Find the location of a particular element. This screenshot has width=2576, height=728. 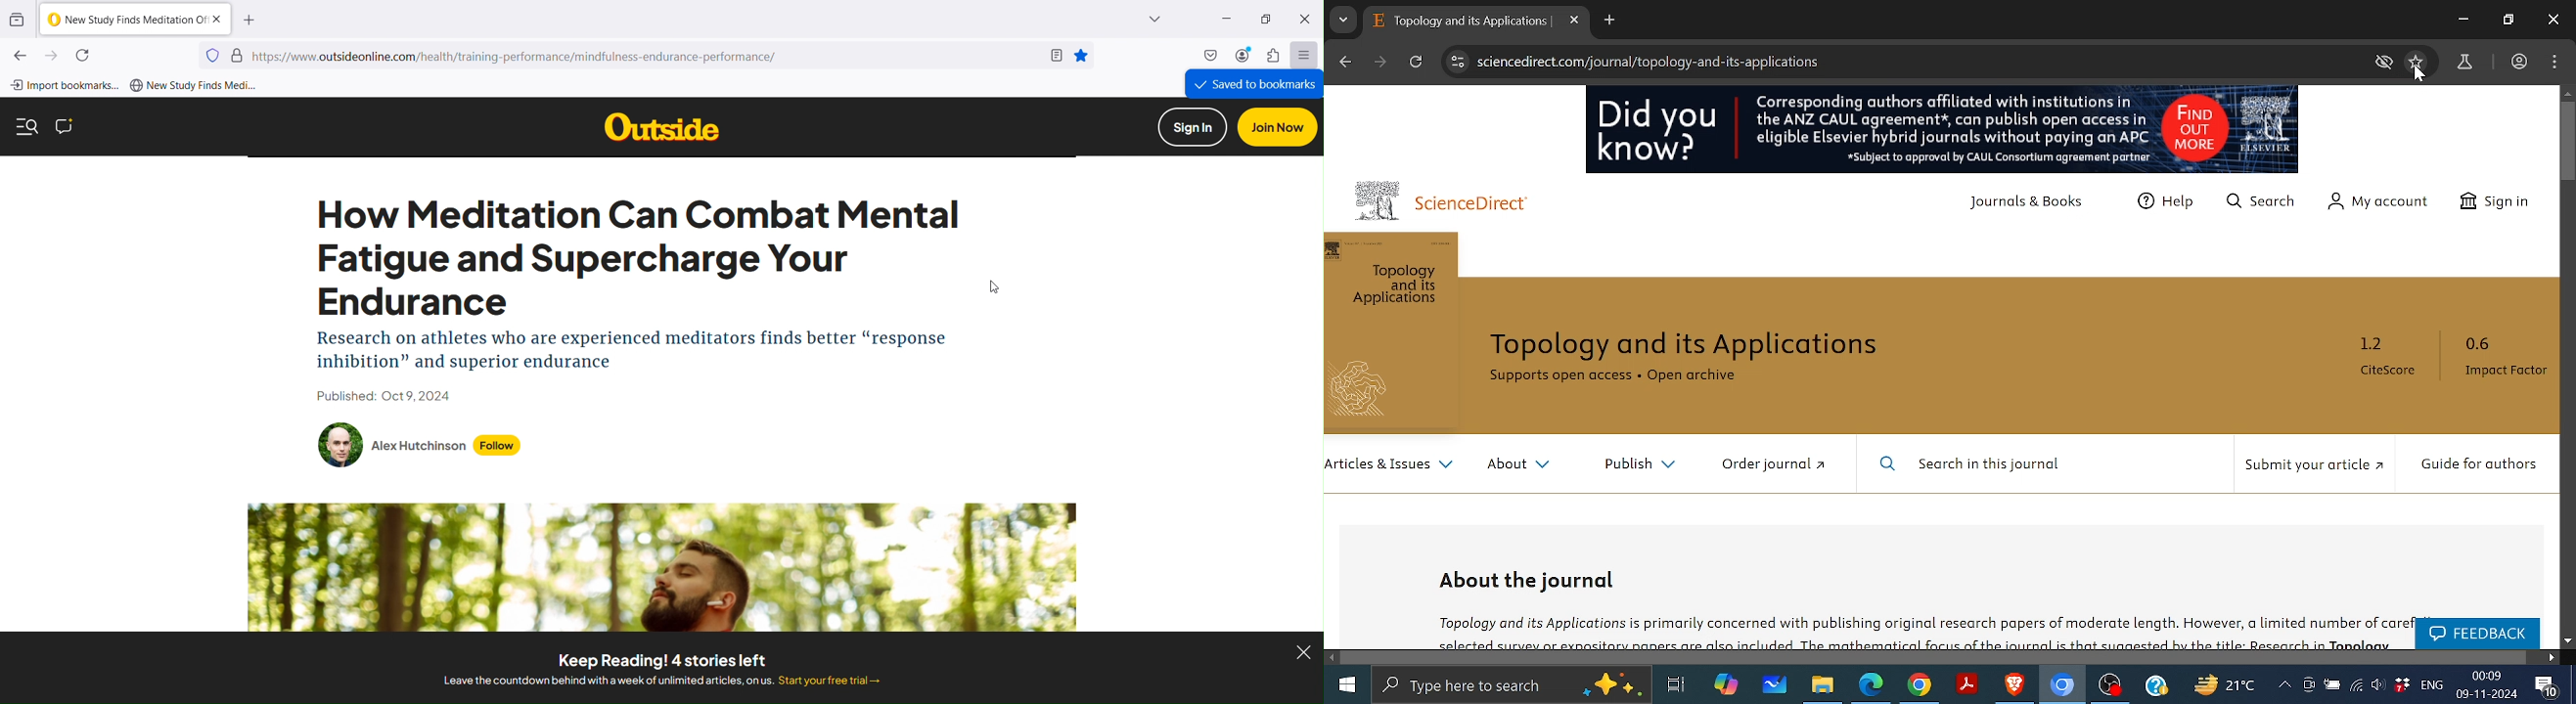

Join now button is located at coordinates (1278, 127).